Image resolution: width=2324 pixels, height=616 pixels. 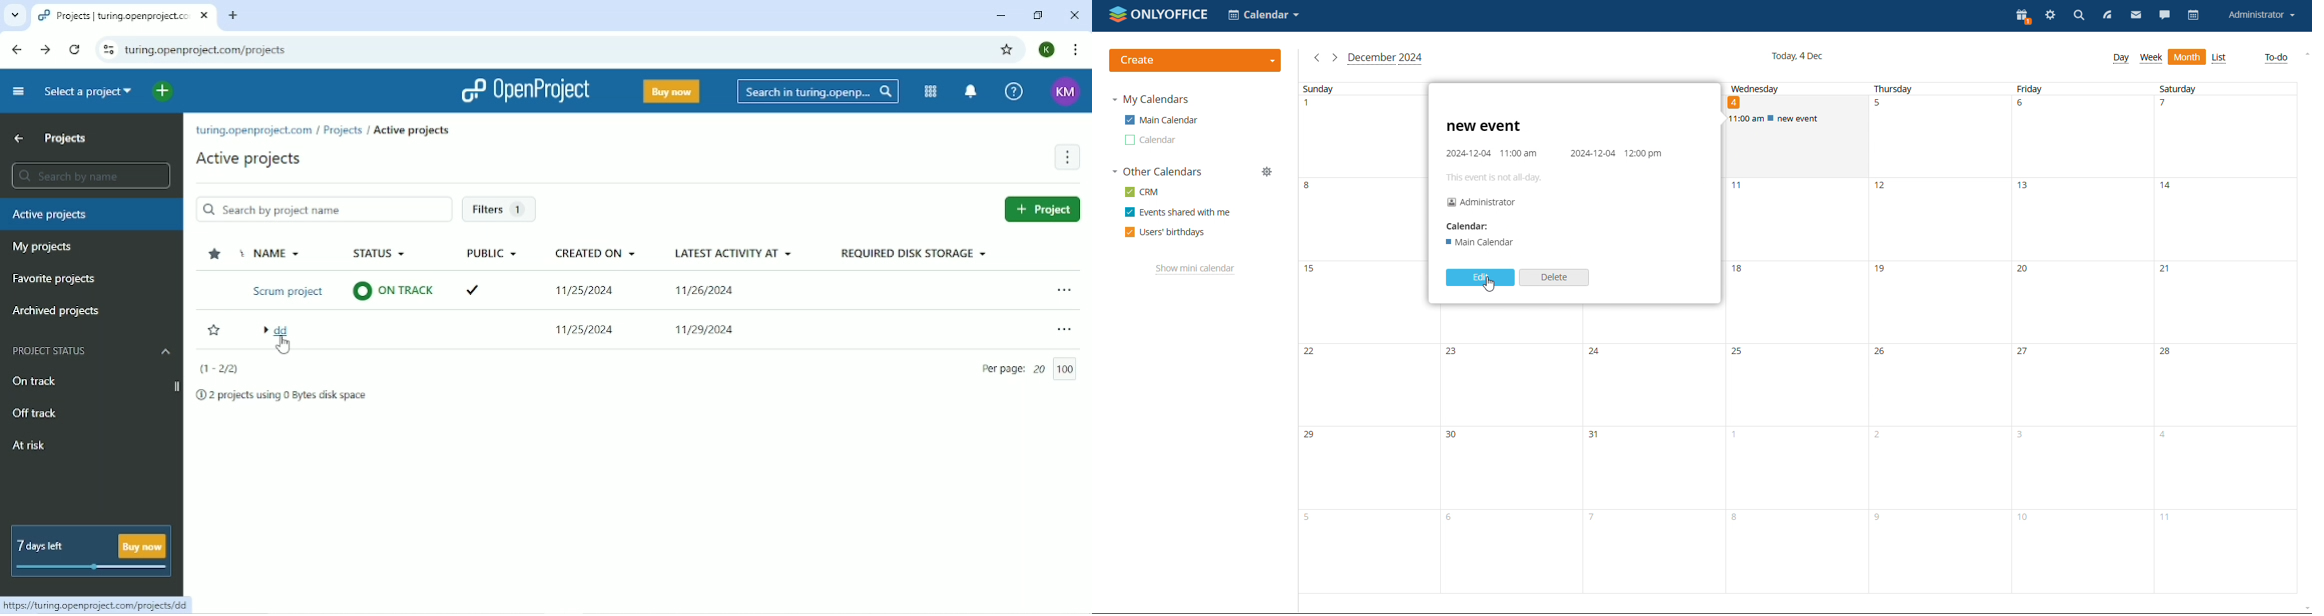 I want to click on More, so click(x=1067, y=159).